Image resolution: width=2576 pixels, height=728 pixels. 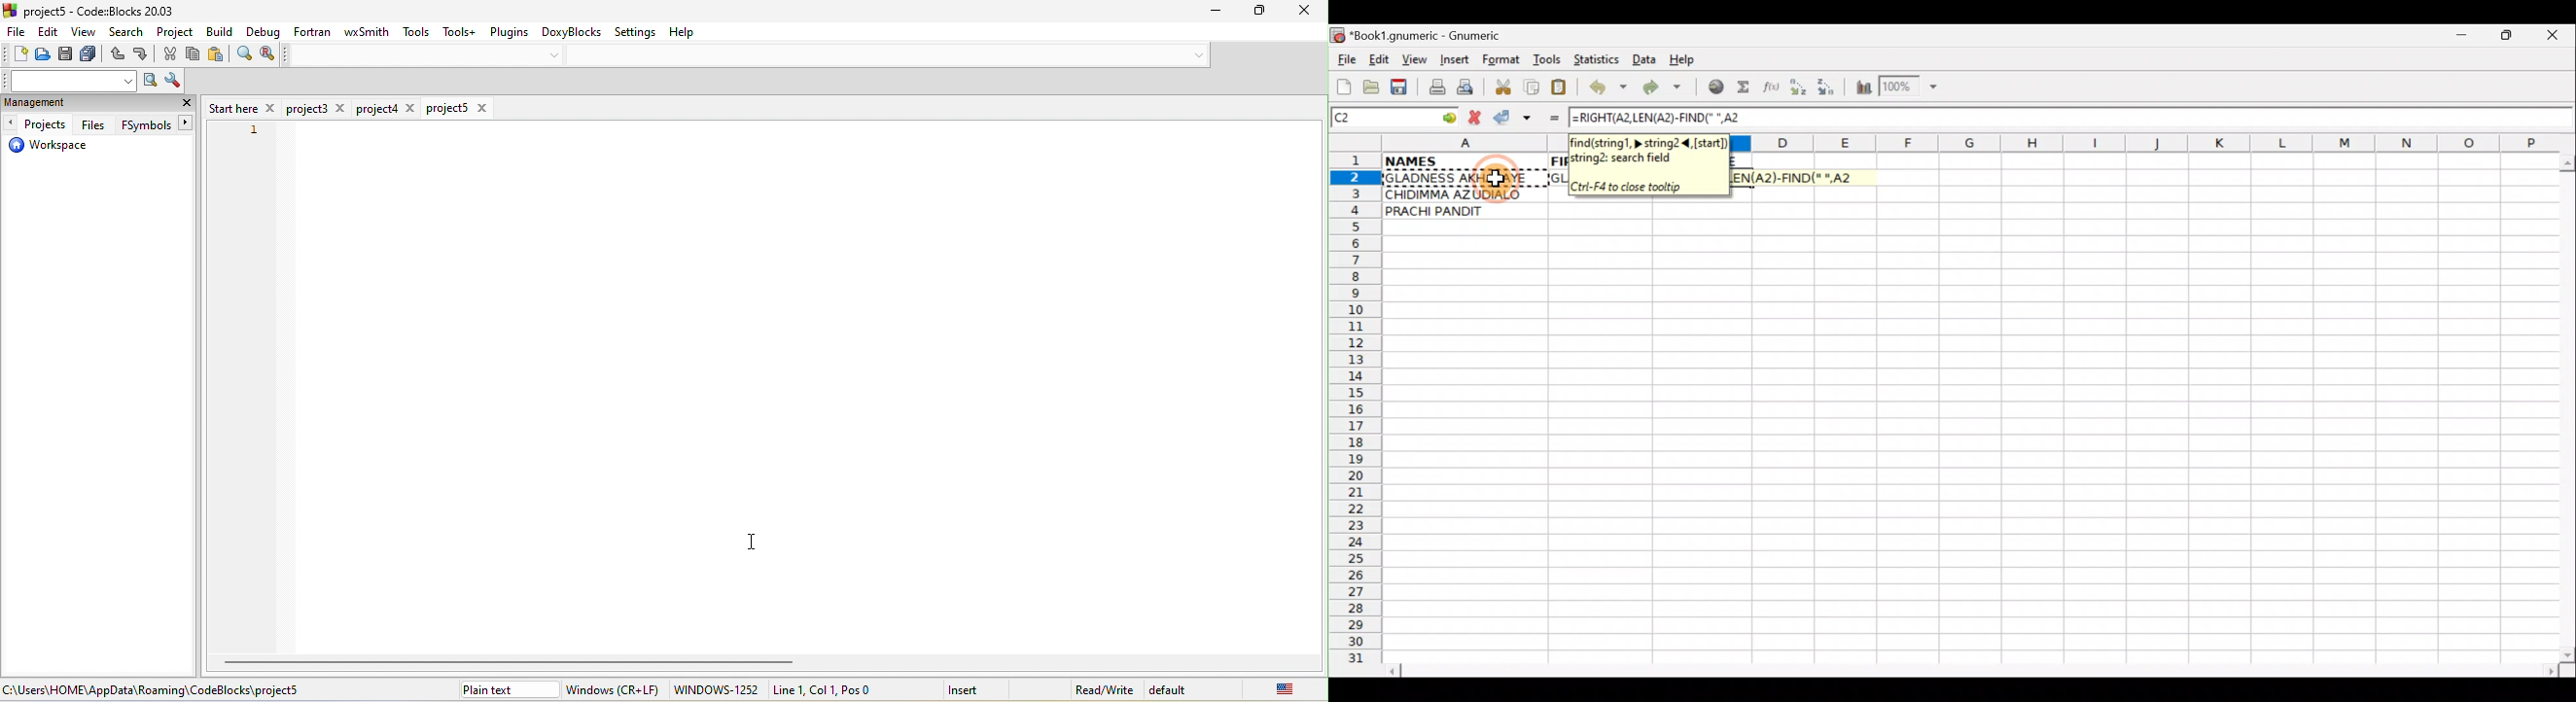 What do you see at coordinates (1504, 61) in the screenshot?
I see `Format` at bounding box center [1504, 61].